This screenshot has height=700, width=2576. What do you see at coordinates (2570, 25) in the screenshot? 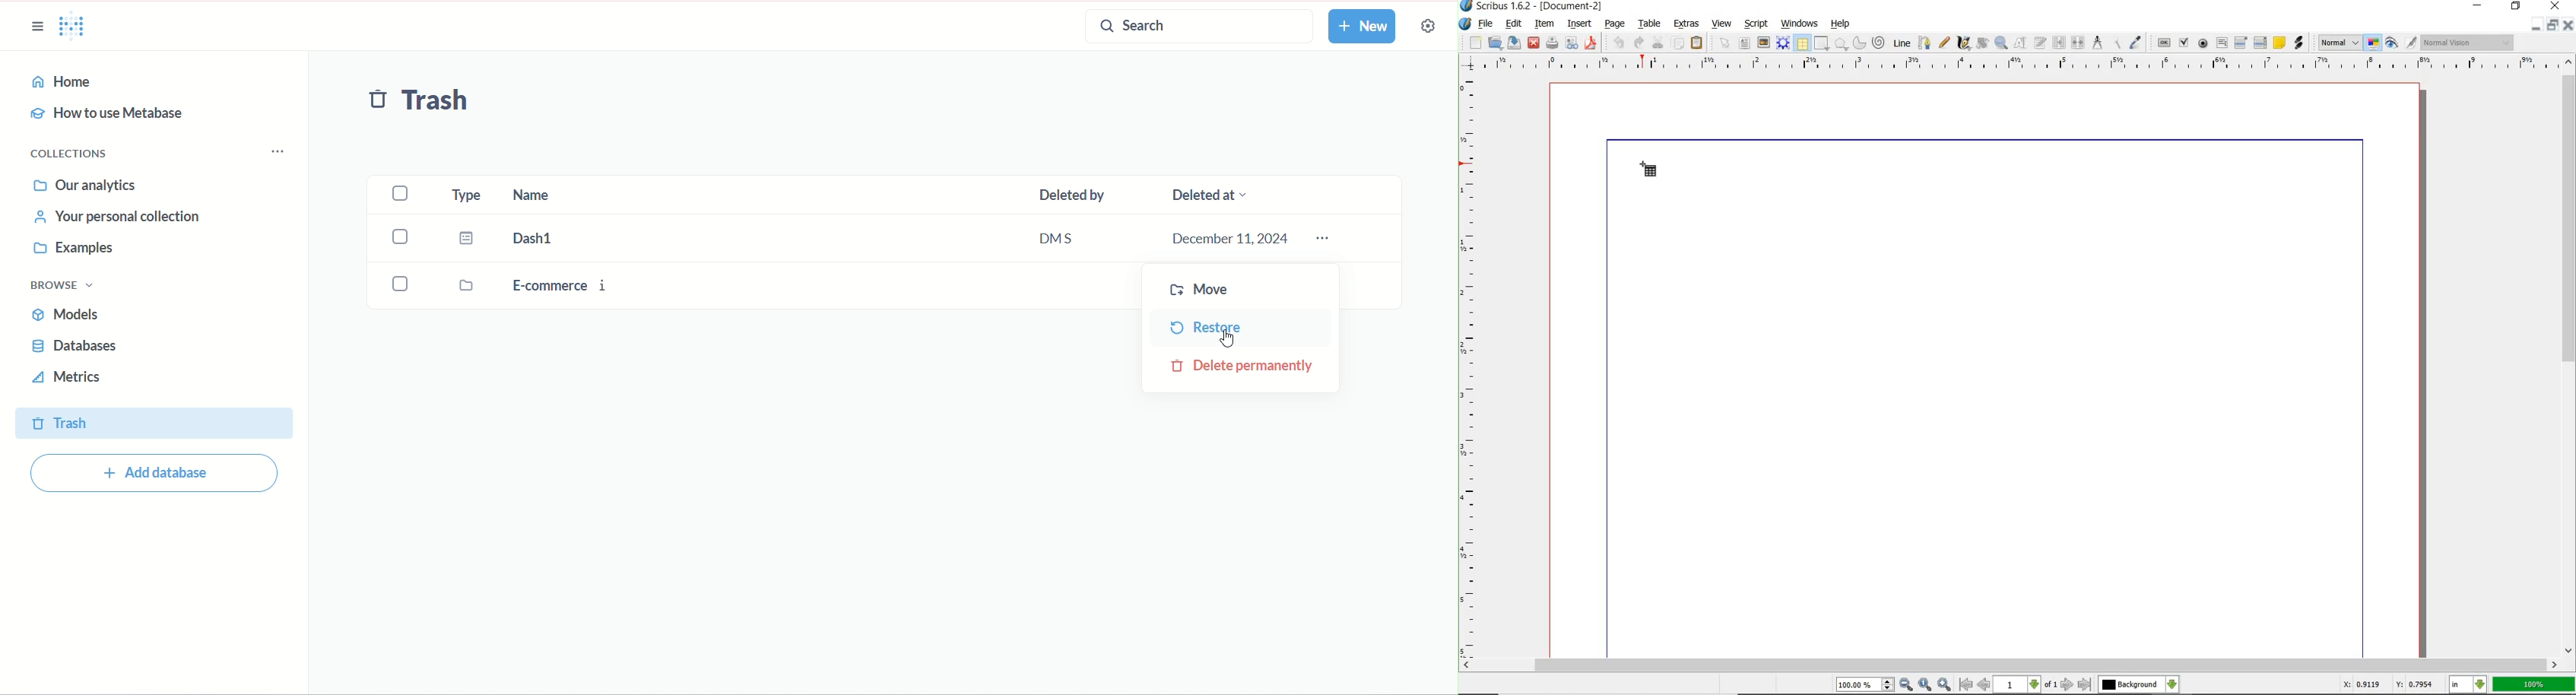
I see `close` at bounding box center [2570, 25].